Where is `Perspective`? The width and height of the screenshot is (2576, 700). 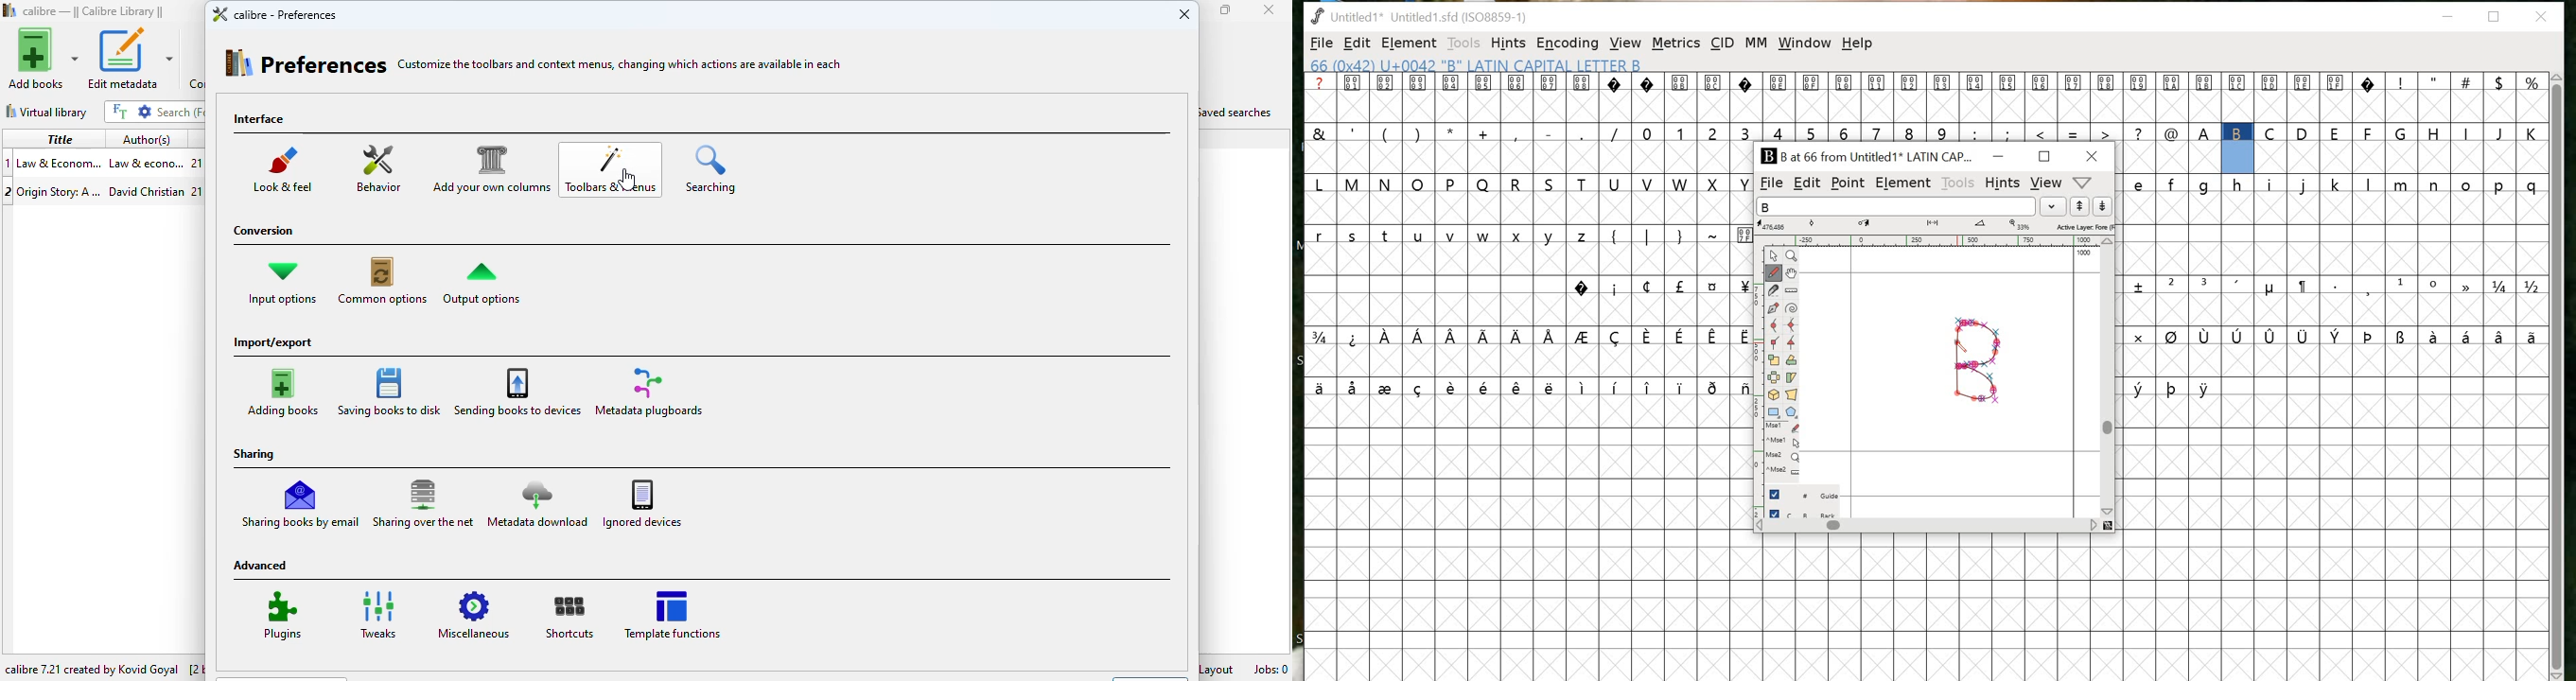
Perspective is located at coordinates (1792, 396).